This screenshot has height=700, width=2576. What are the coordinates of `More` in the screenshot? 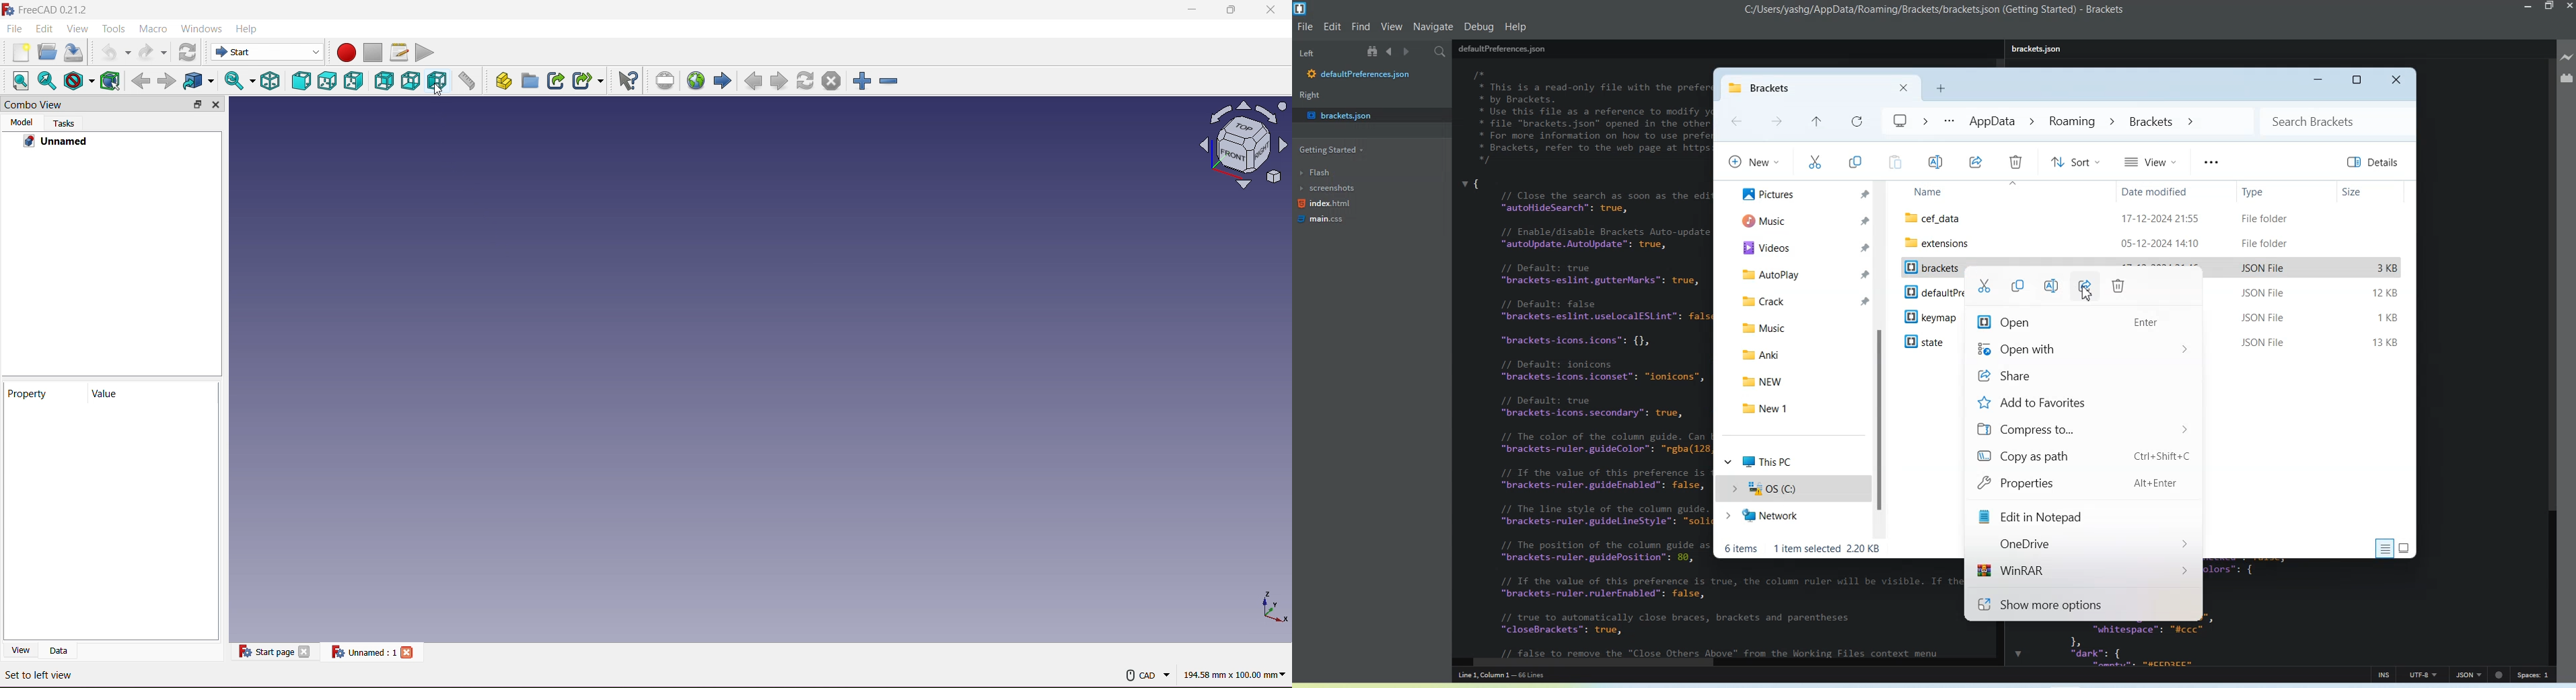 It's located at (2211, 162).